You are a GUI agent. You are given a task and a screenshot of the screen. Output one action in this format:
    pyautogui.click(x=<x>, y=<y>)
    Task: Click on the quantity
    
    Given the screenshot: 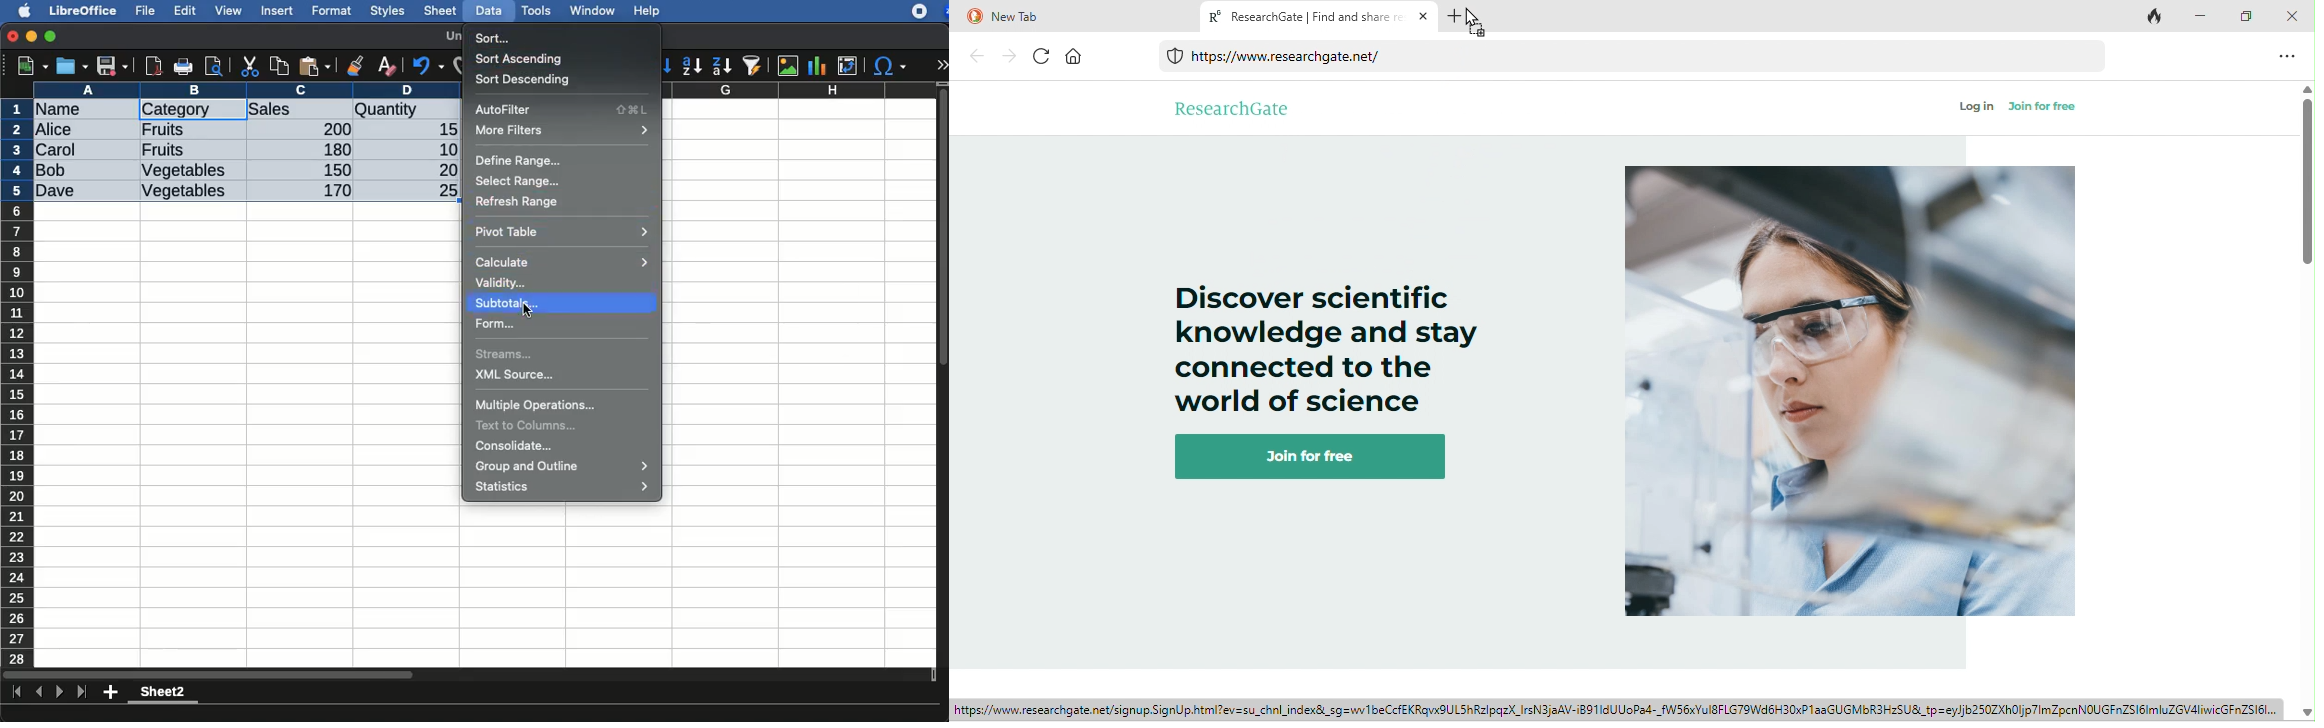 What is the action you would take?
    pyautogui.click(x=406, y=111)
    